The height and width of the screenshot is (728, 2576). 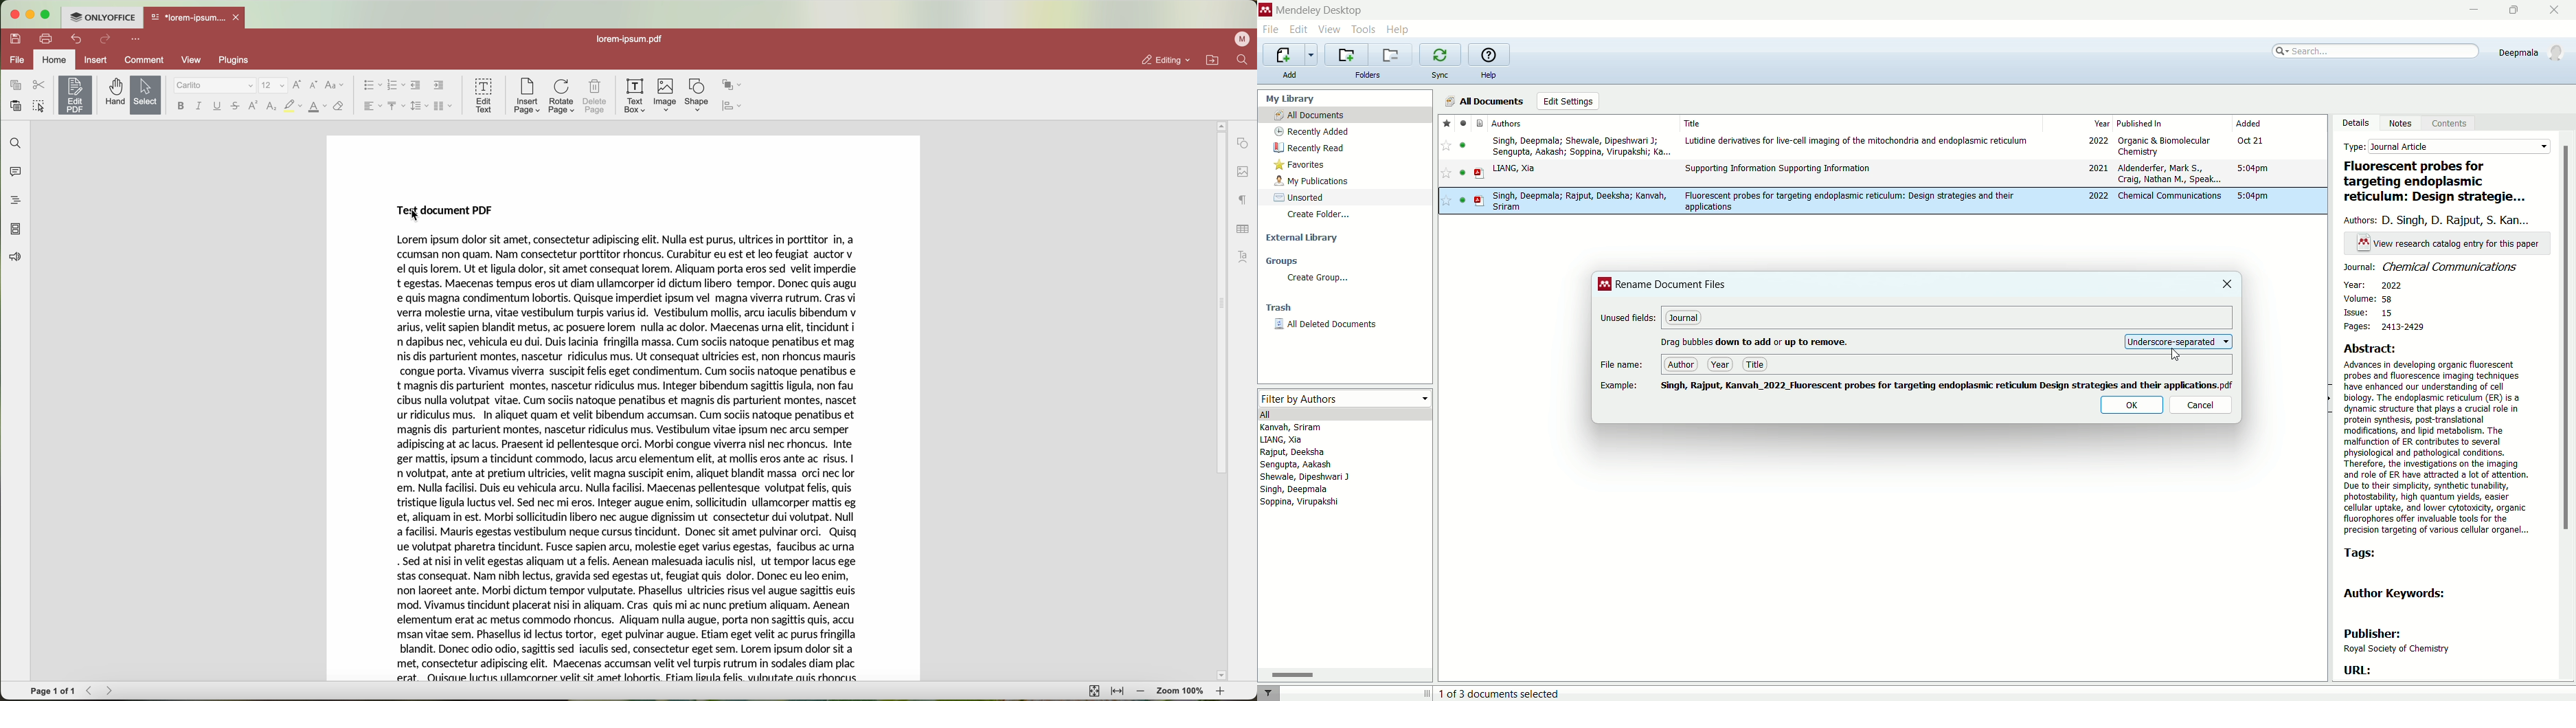 What do you see at coordinates (16, 143) in the screenshot?
I see `find` at bounding box center [16, 143].